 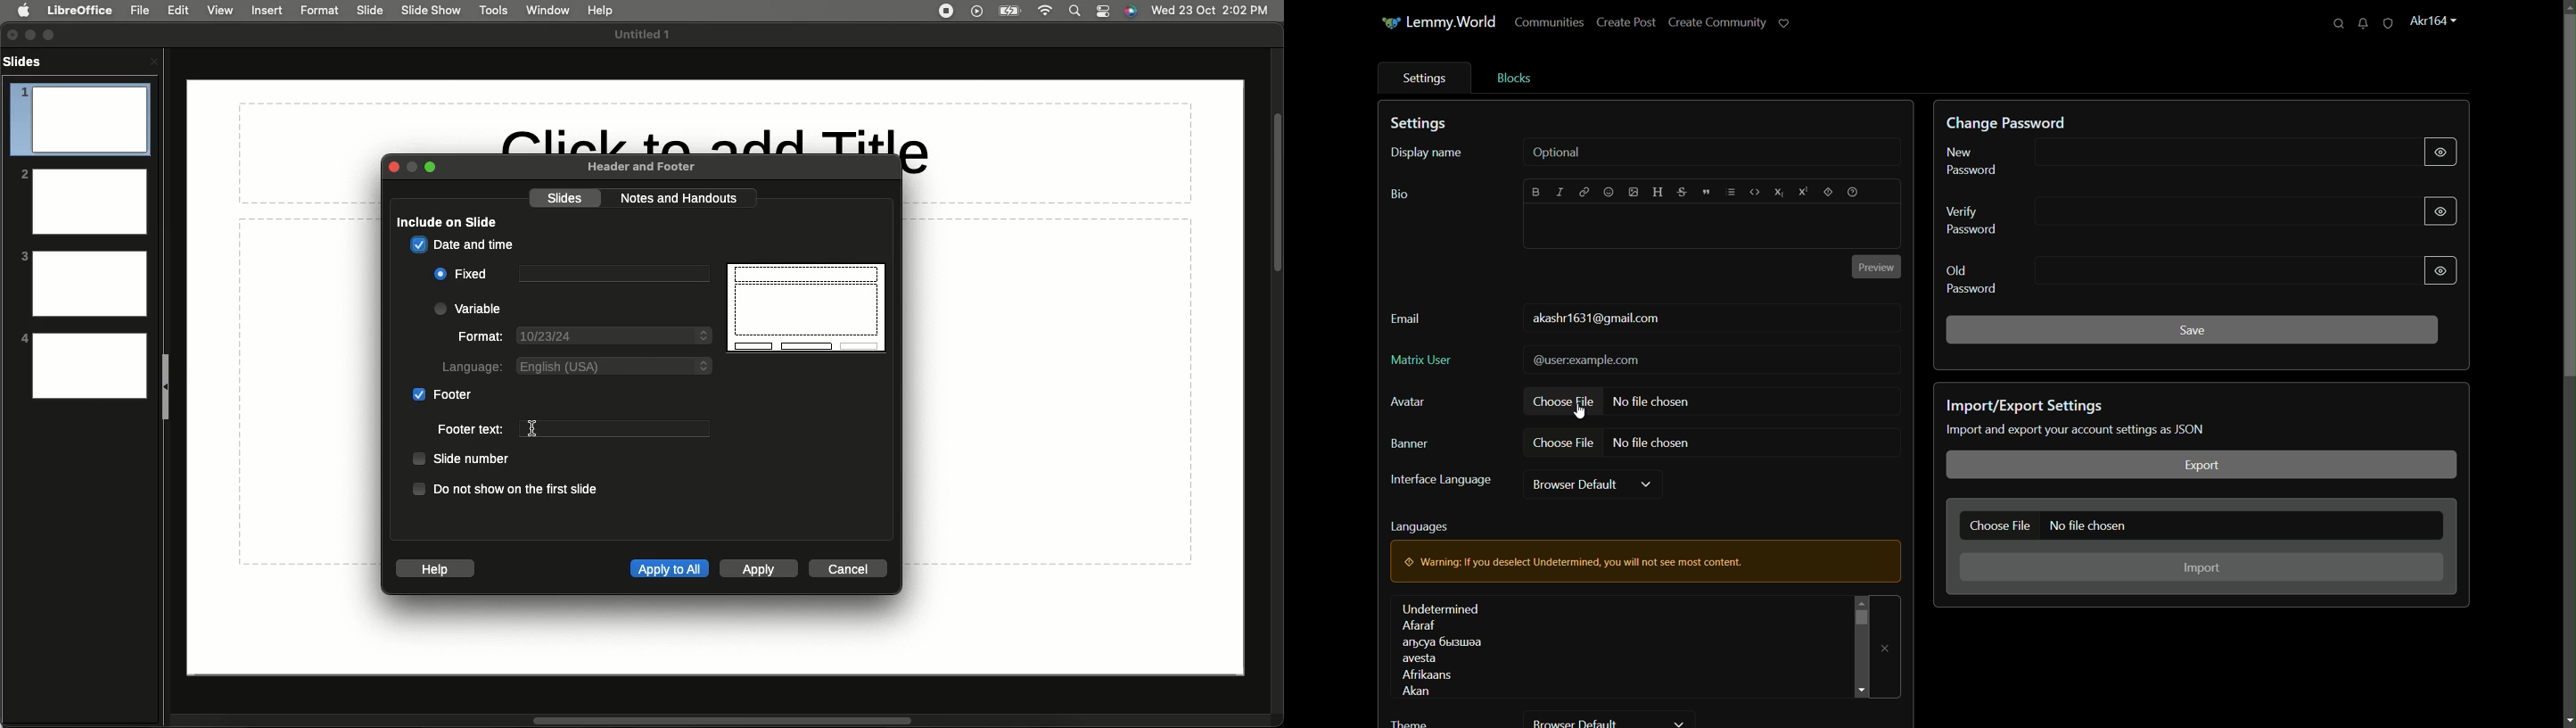 What do you see at coordinates (545, 10) in the screenshot?
I see `Window` at bounding box center [545, 10].